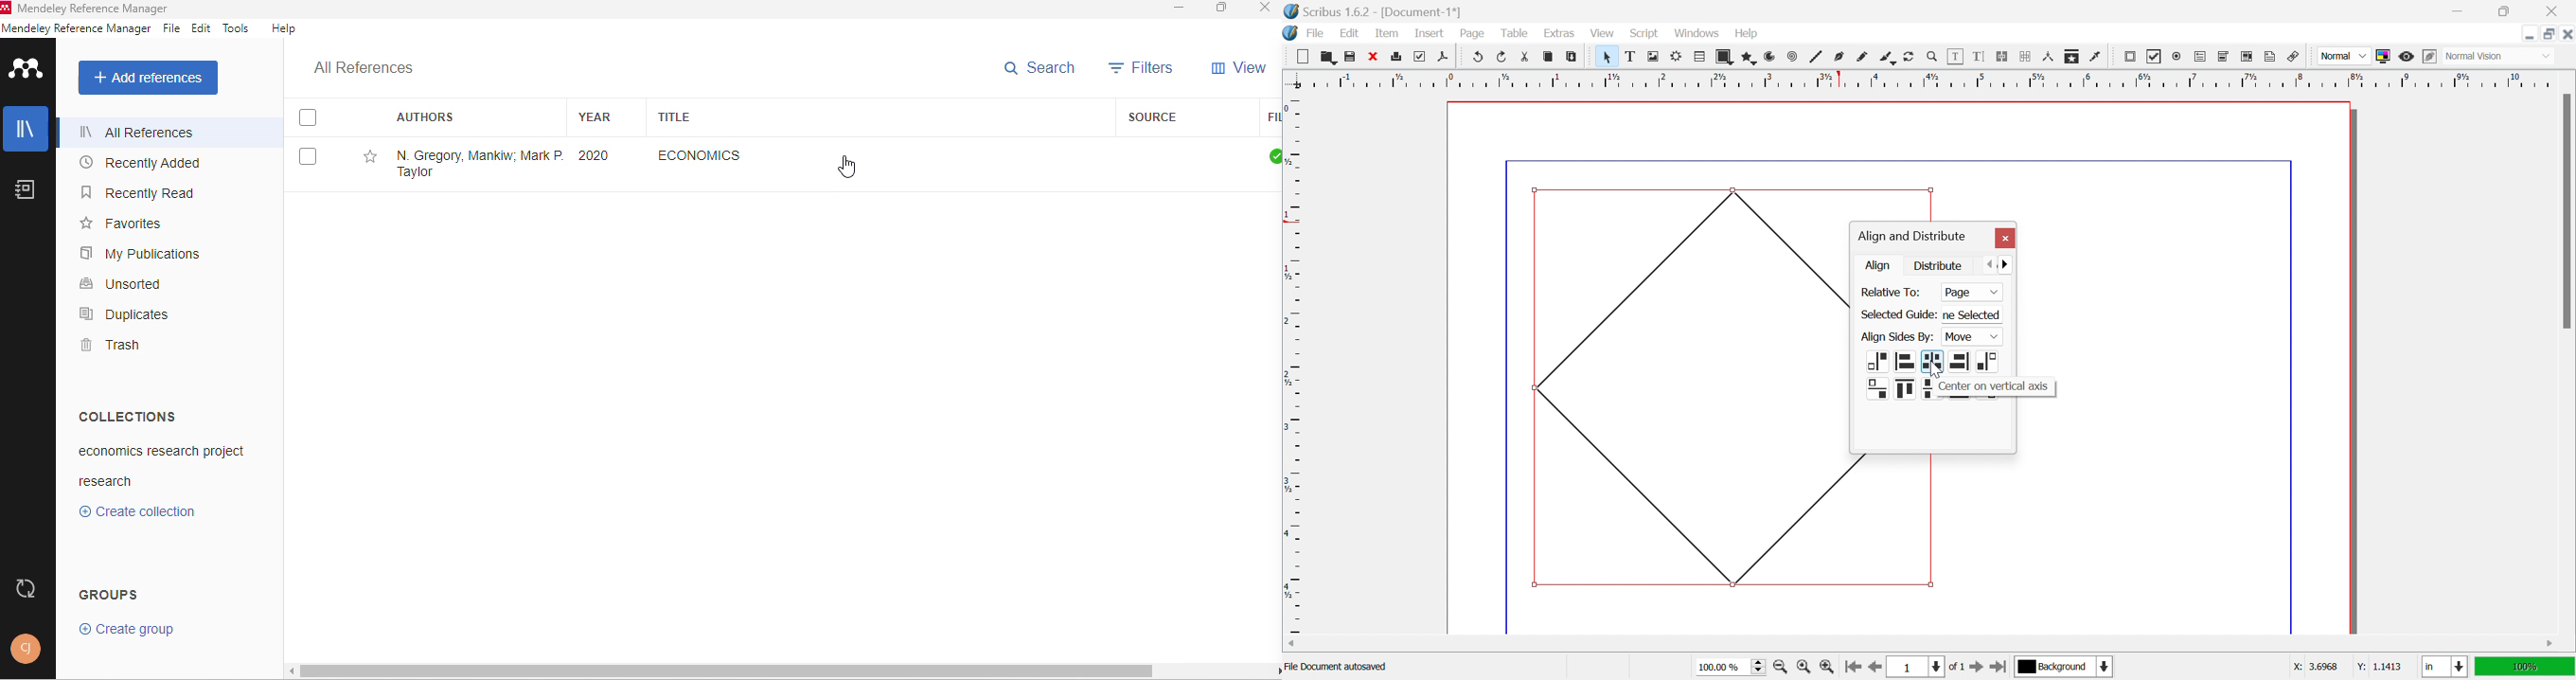 The width and height of the screenshot is (2576, 700). I want to click on economics, so click(700, 155).